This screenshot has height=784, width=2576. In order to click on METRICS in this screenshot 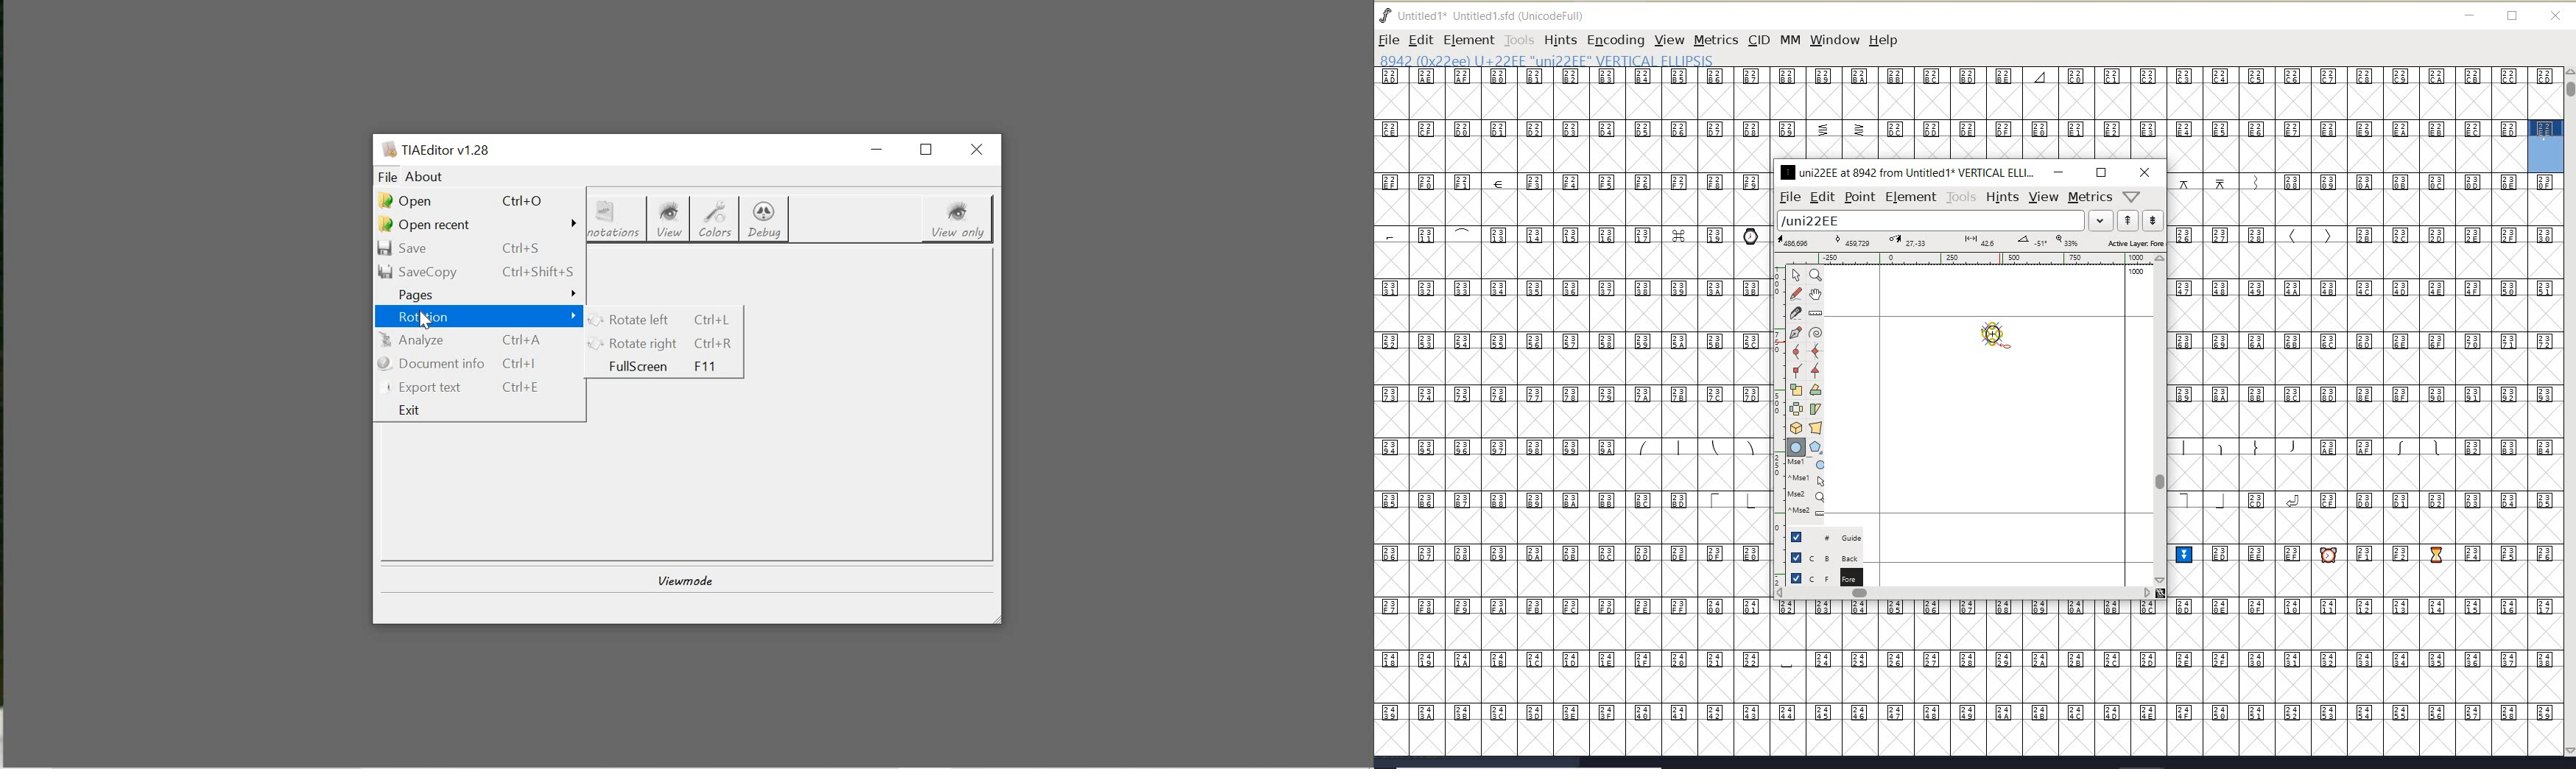, I will do `click(1716, 40)`.